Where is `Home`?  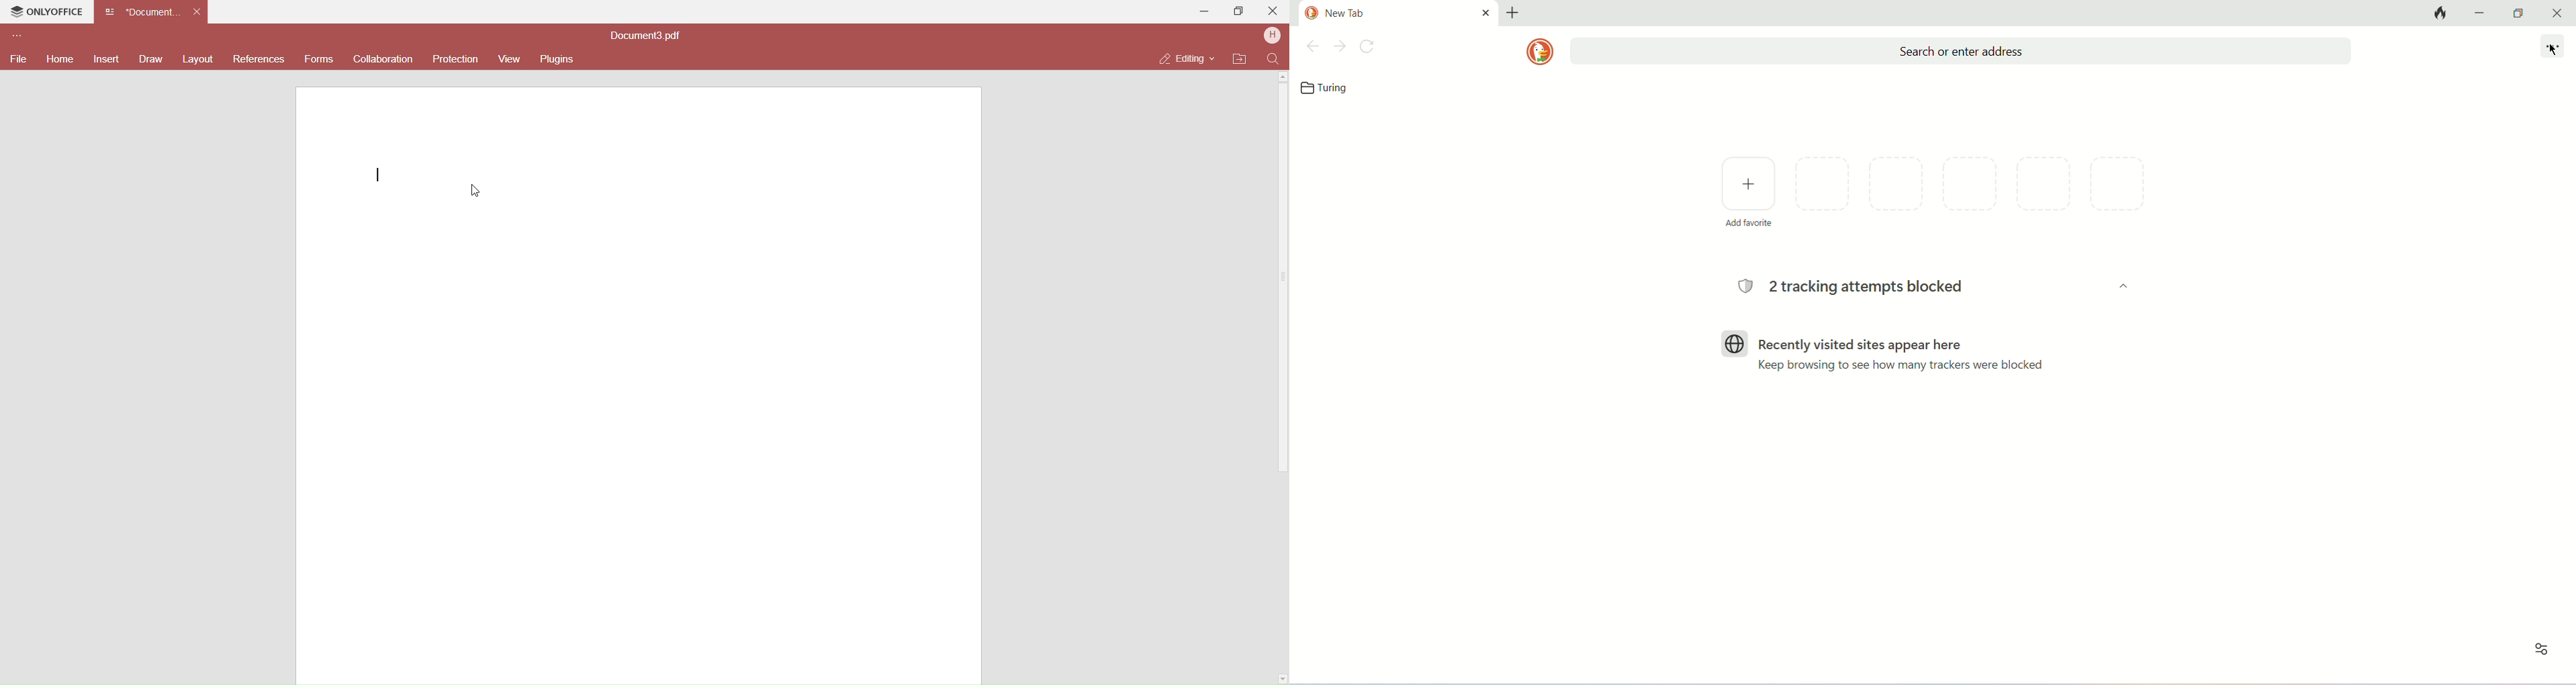
Home is located at coordinates (58, 59).